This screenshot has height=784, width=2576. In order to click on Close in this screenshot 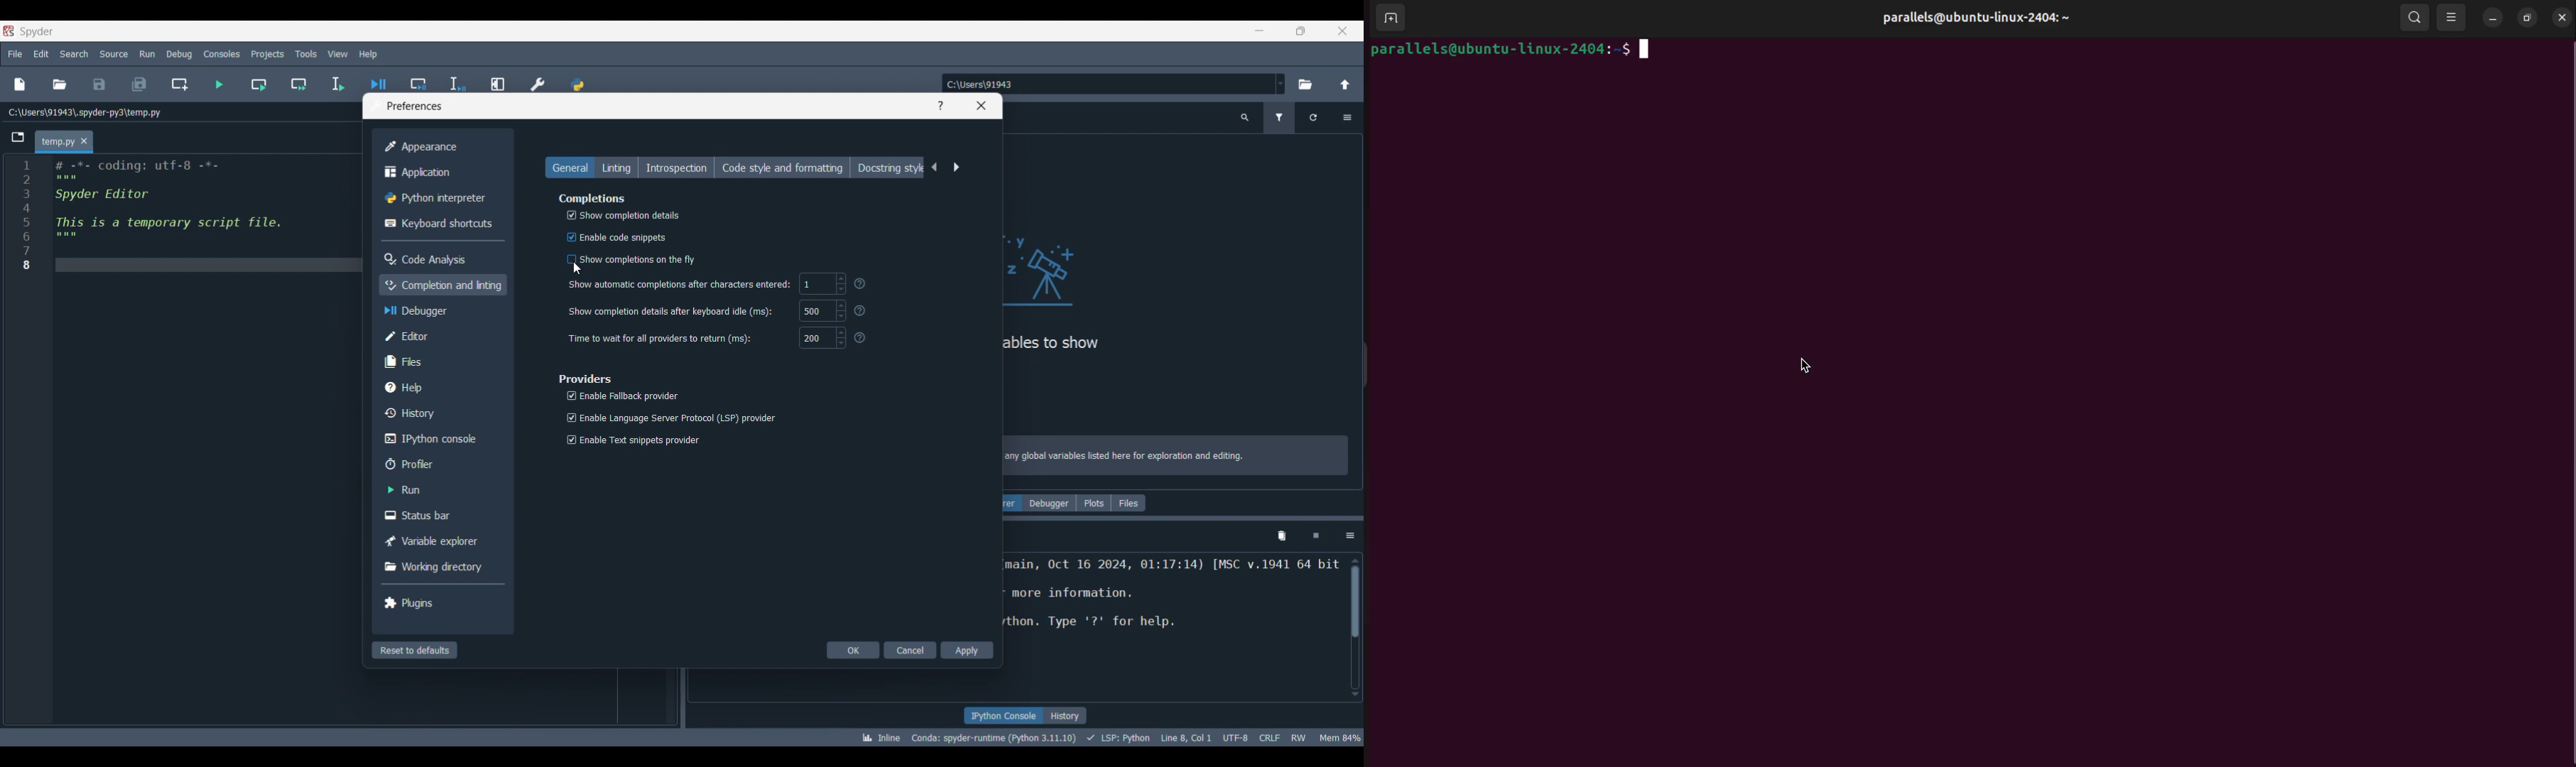, I will do `click(1342, 31)`.